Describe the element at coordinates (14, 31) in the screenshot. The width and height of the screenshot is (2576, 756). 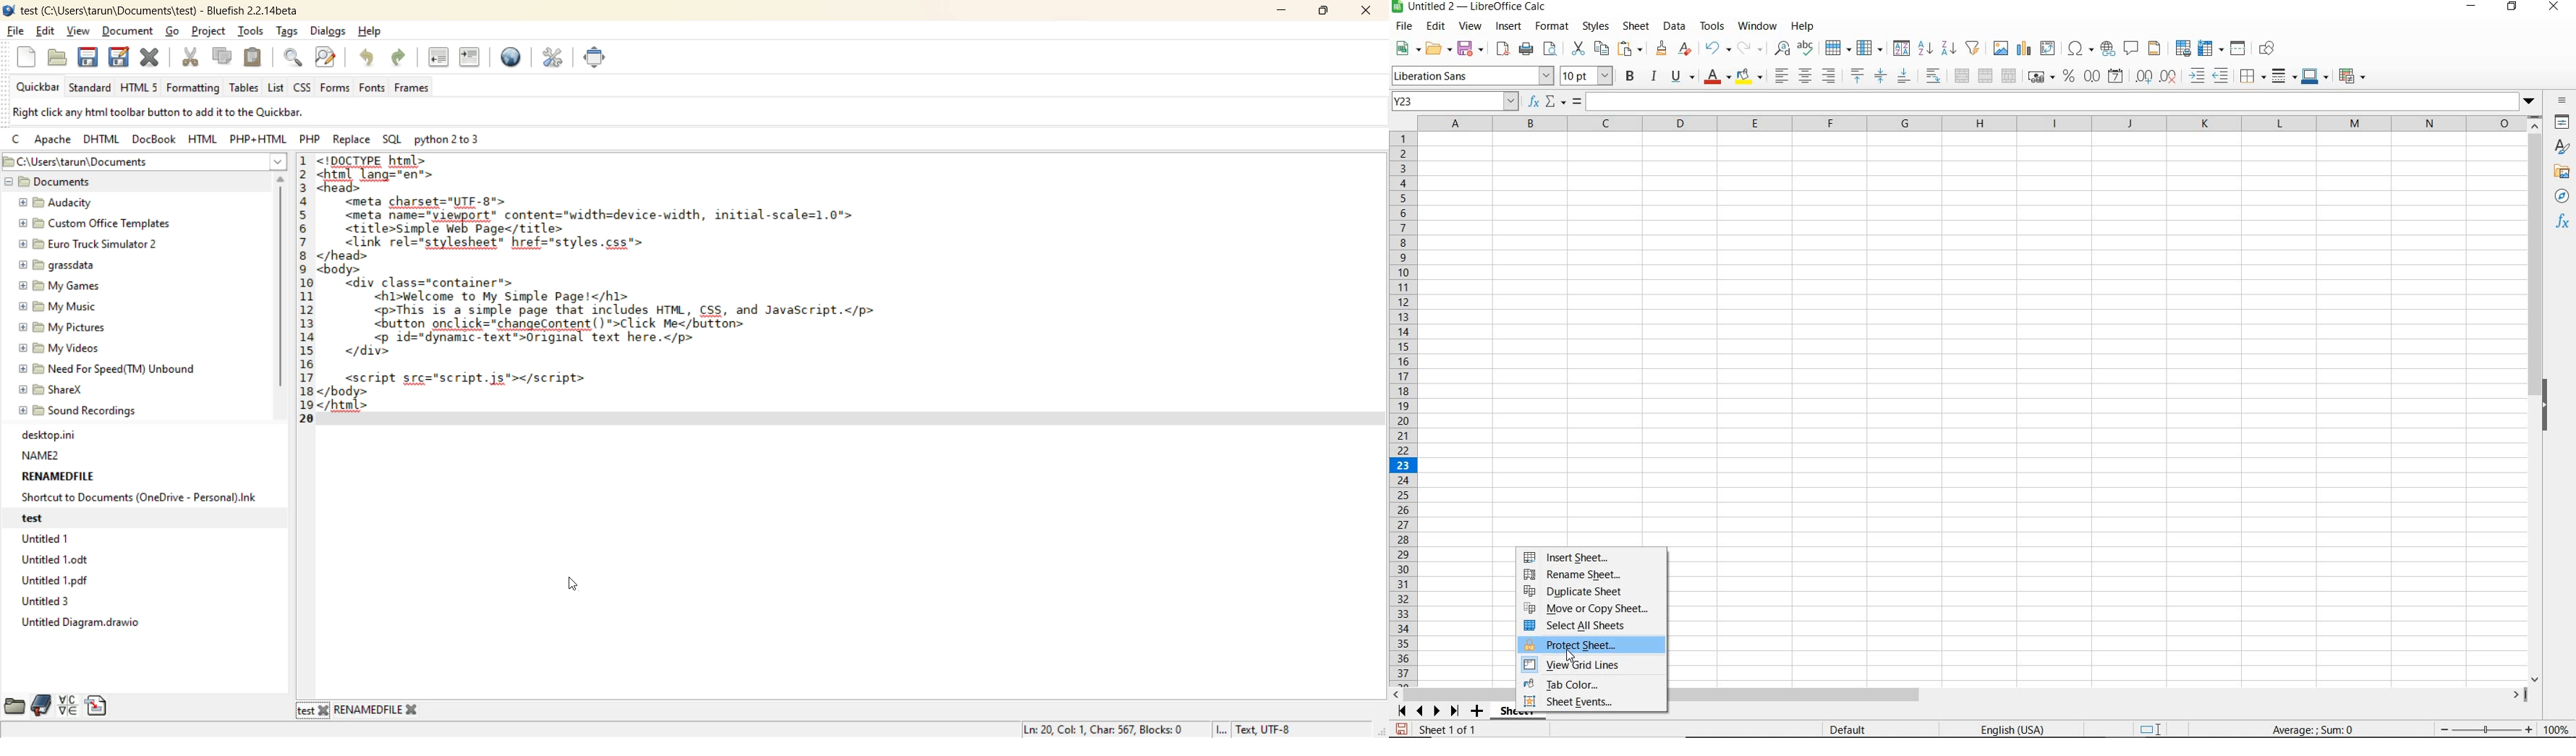
I see `file` at that location.